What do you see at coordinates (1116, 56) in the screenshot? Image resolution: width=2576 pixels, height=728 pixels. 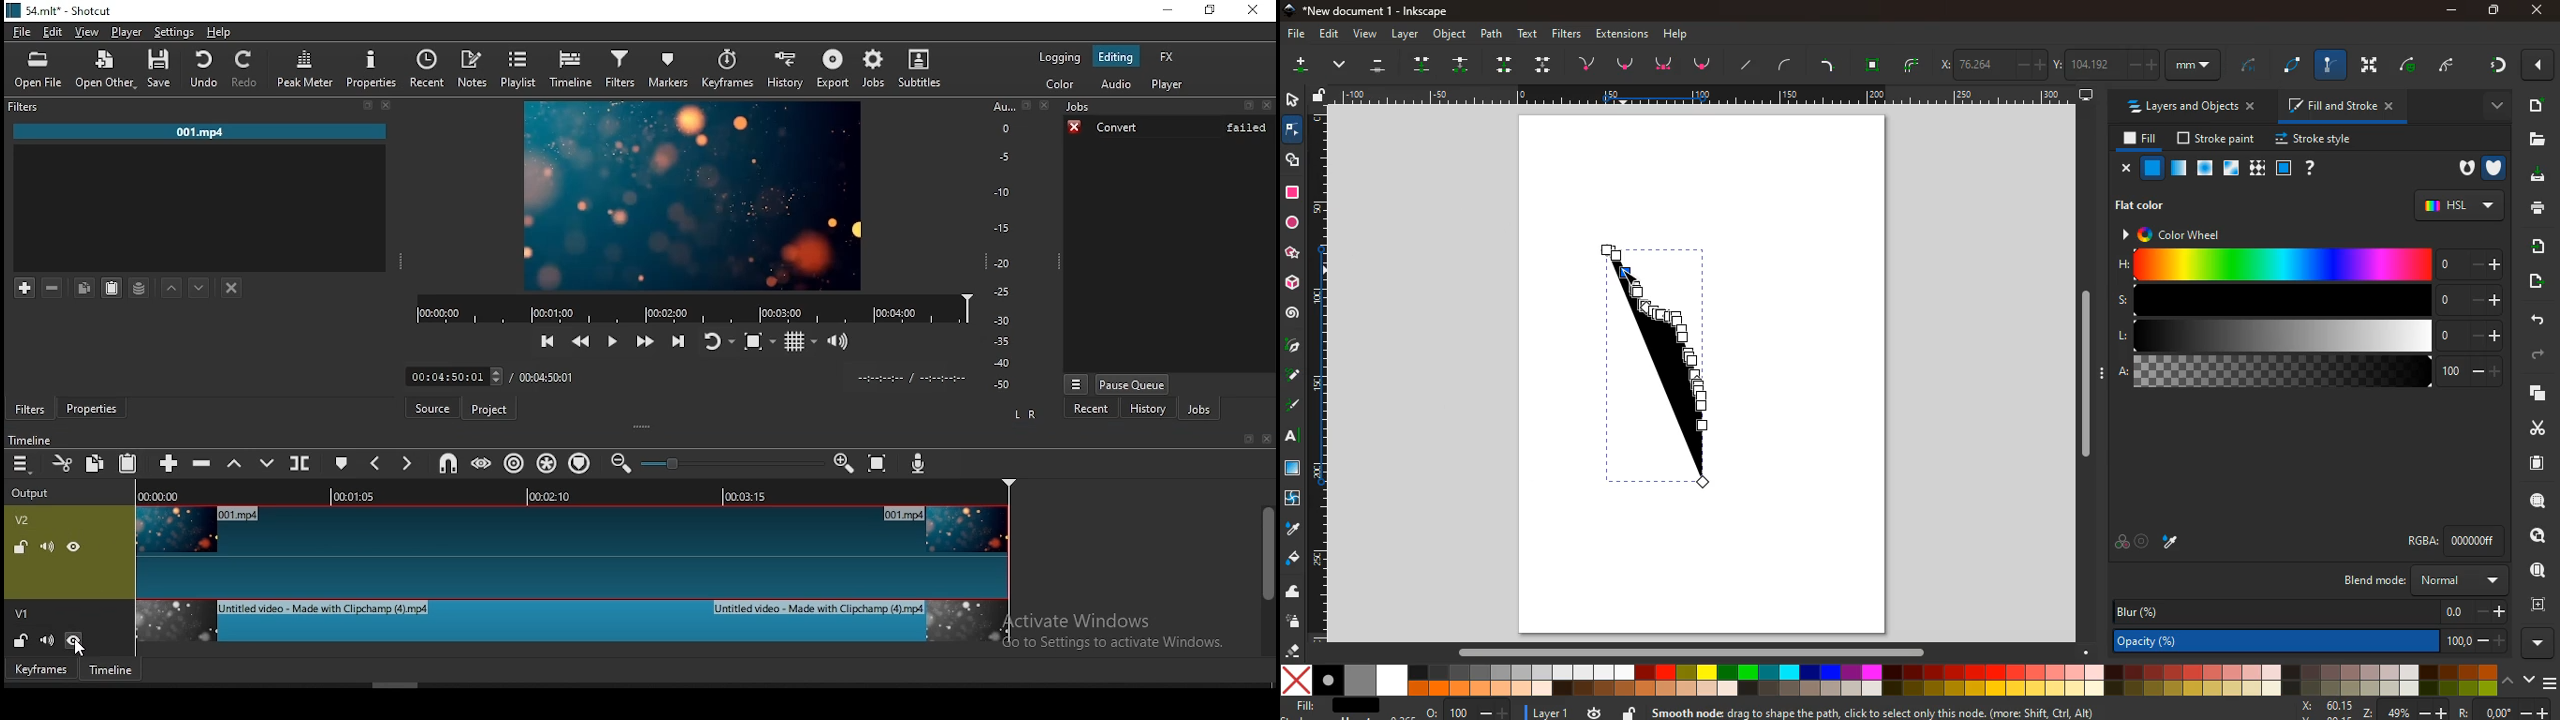 I see `editing` at bounding box center [1116, 56].